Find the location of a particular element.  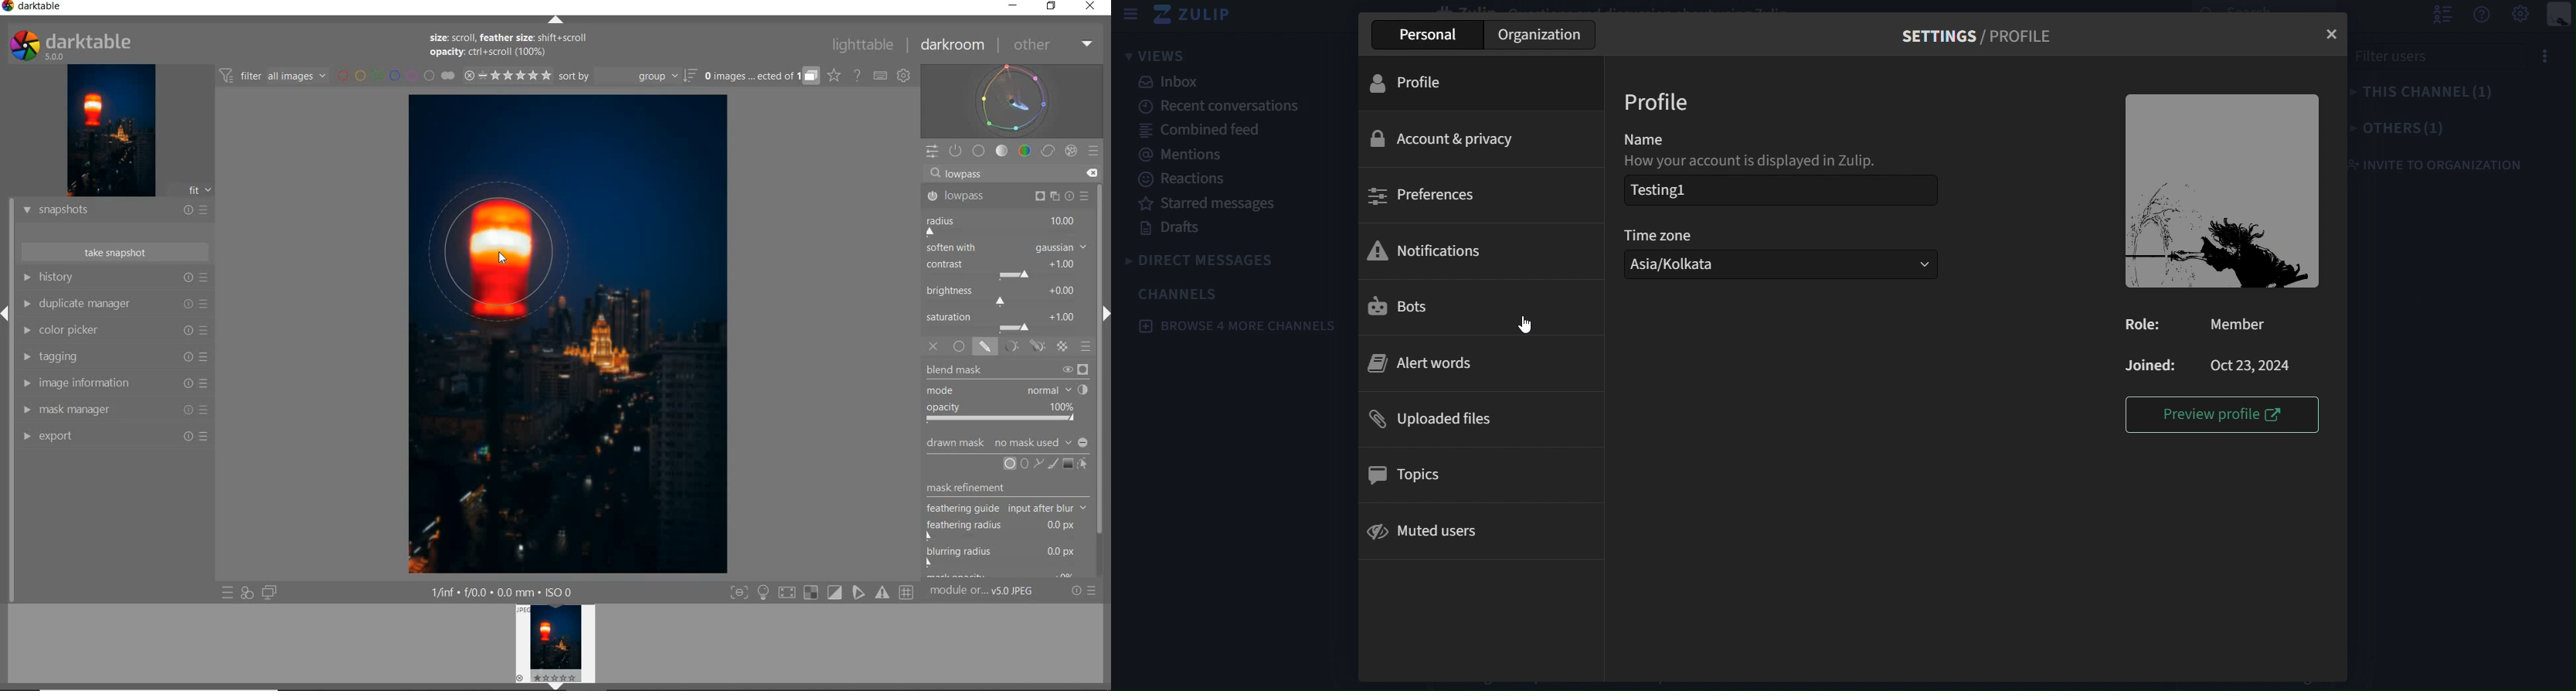

OTHER is located at coordinates (1053, 45).